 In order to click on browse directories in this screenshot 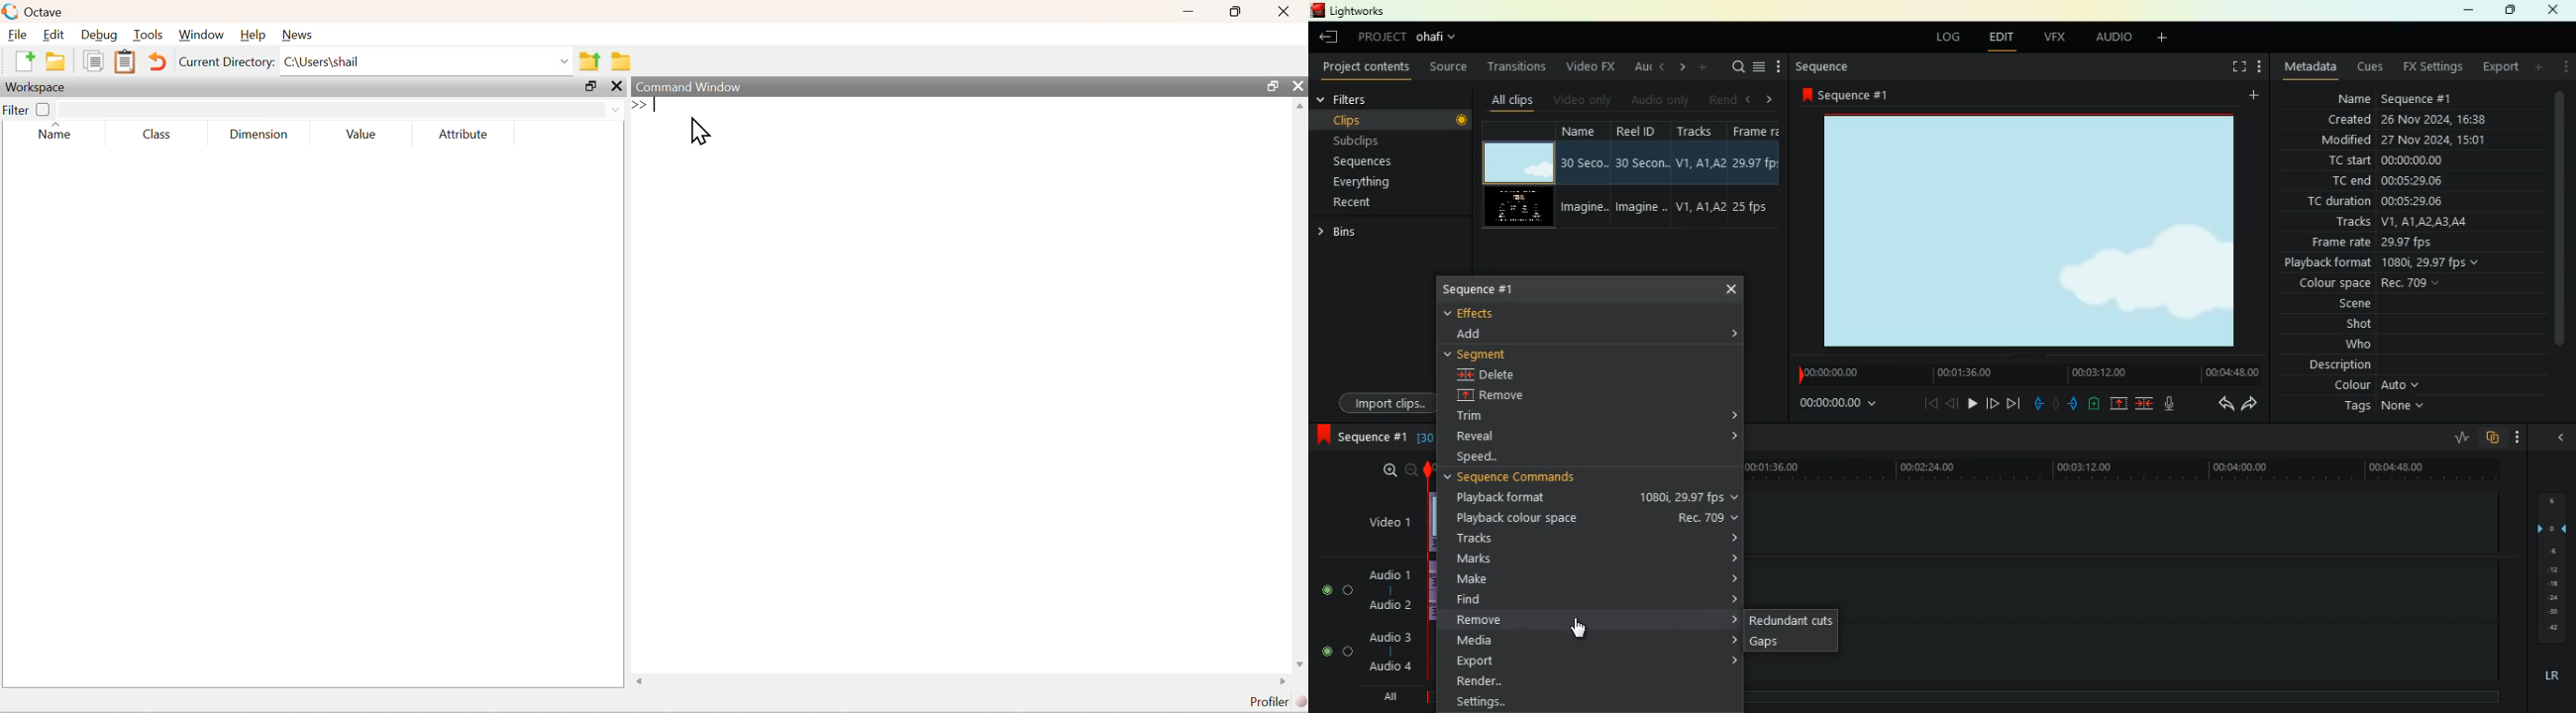, I will do `click(619, 61)`.